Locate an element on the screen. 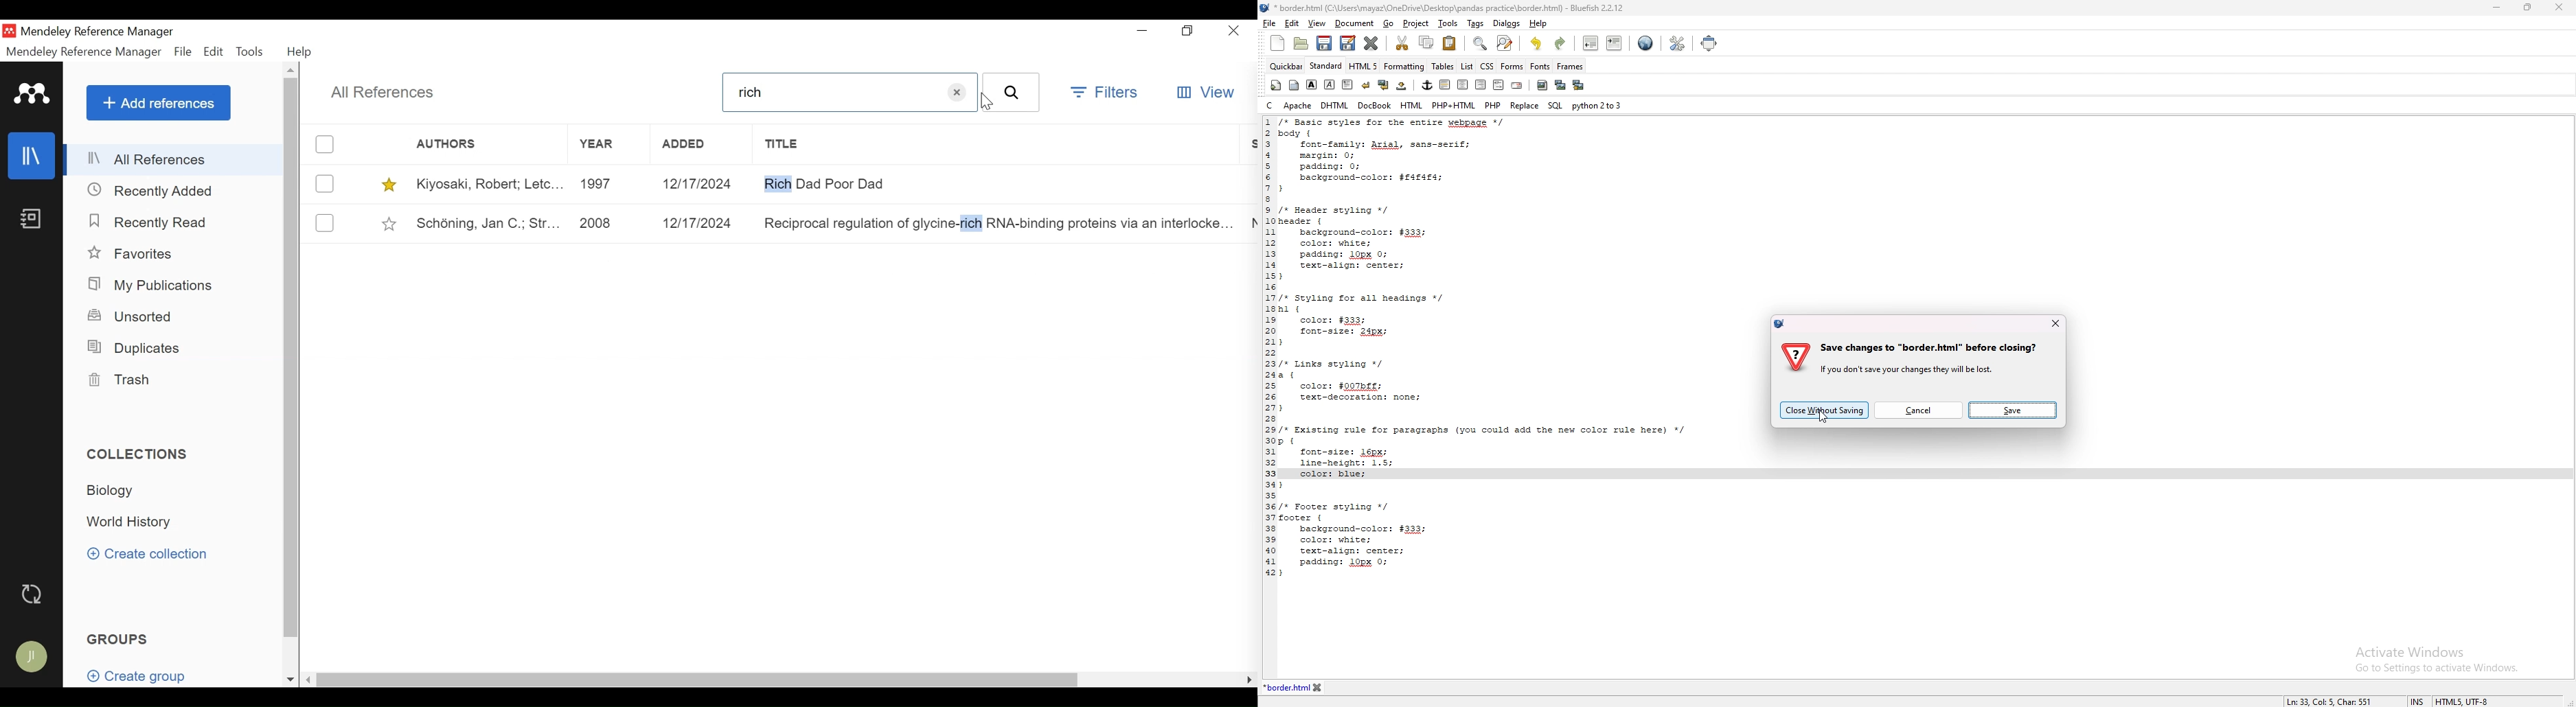 This screenshot has height=728, width=2576. fonts is located at coordinates (1540, 67).